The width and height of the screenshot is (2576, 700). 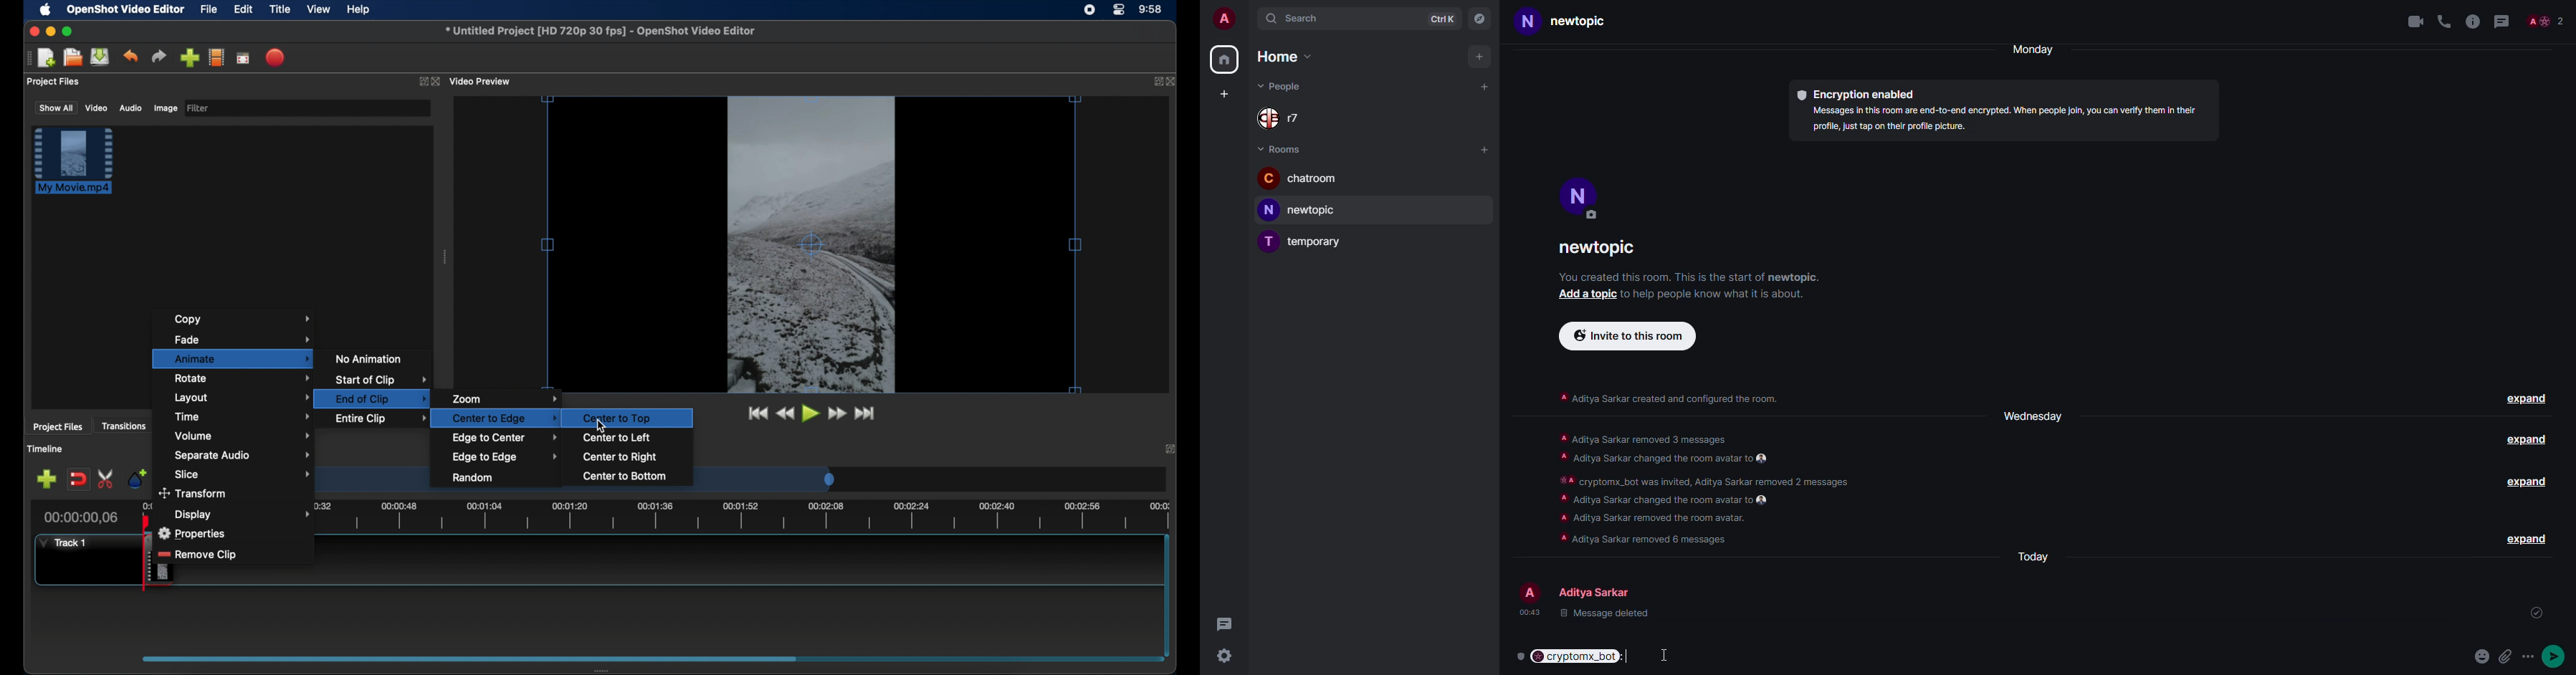 What do you see at coordinates (2529, 484) in the screenshot?
I see `expand` at bounding box center [2529, 484].